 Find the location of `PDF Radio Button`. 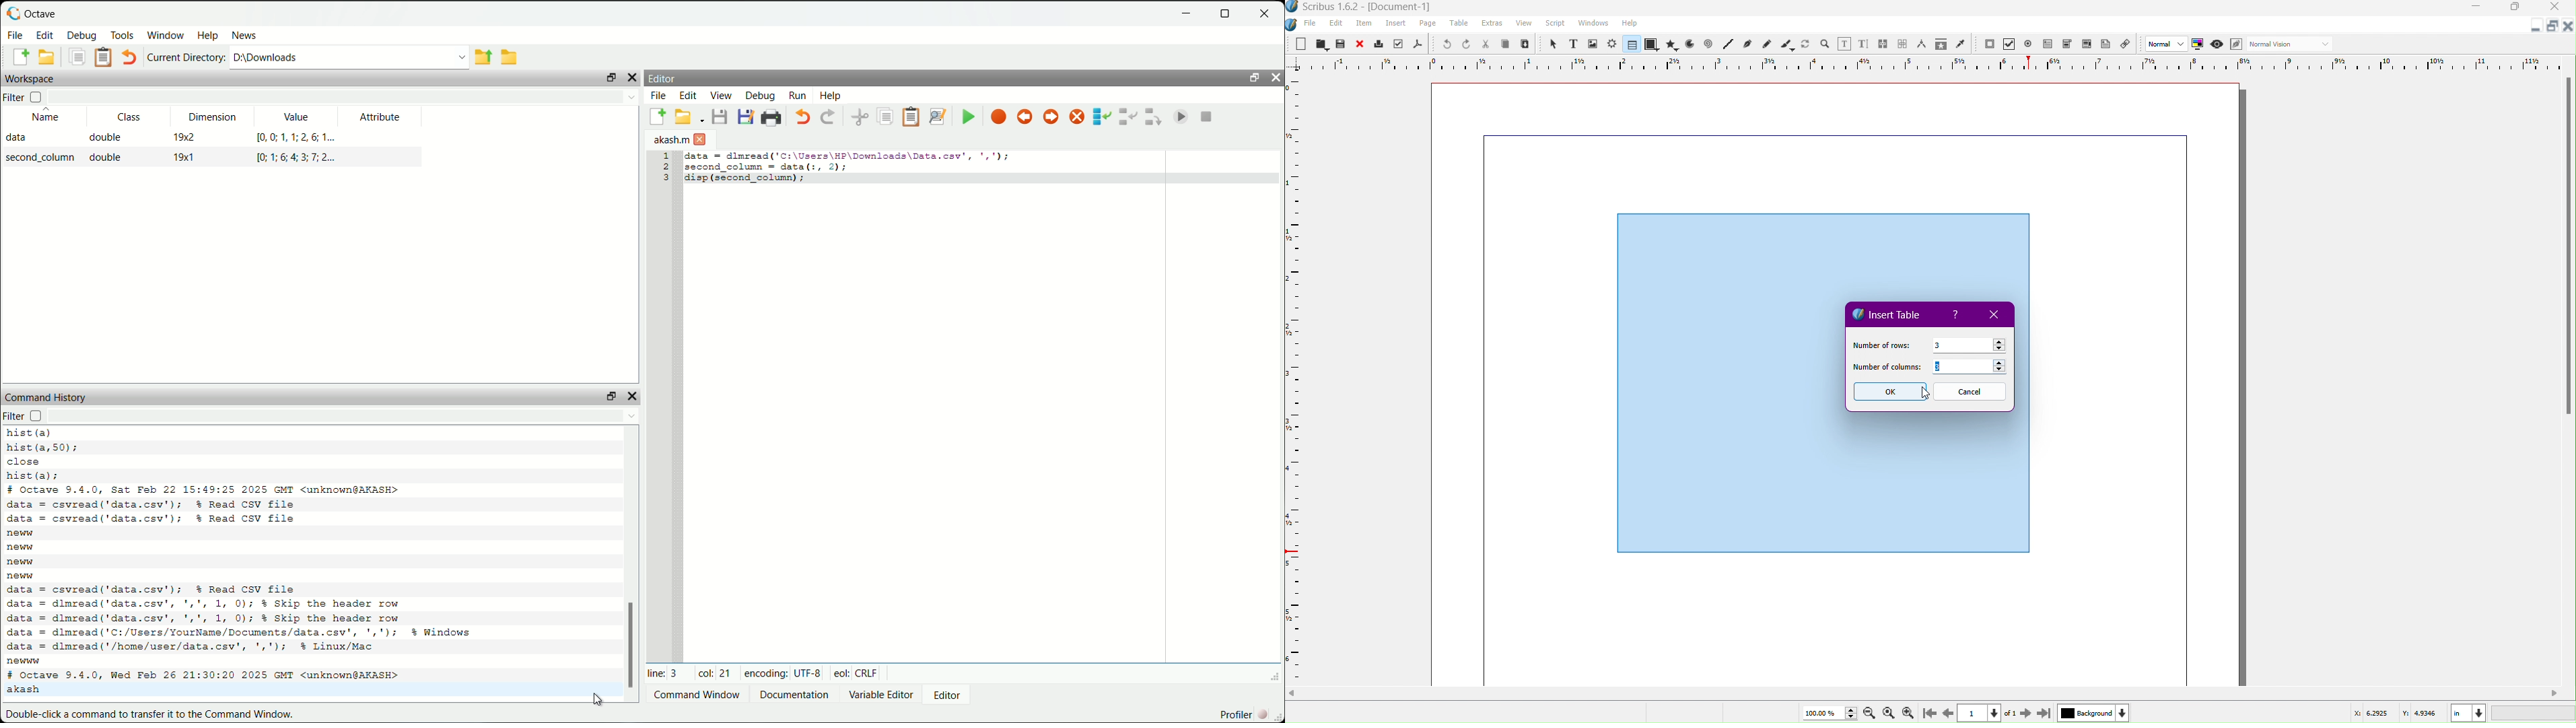

PDF Radio Button is located at coordinates (2031, 44).